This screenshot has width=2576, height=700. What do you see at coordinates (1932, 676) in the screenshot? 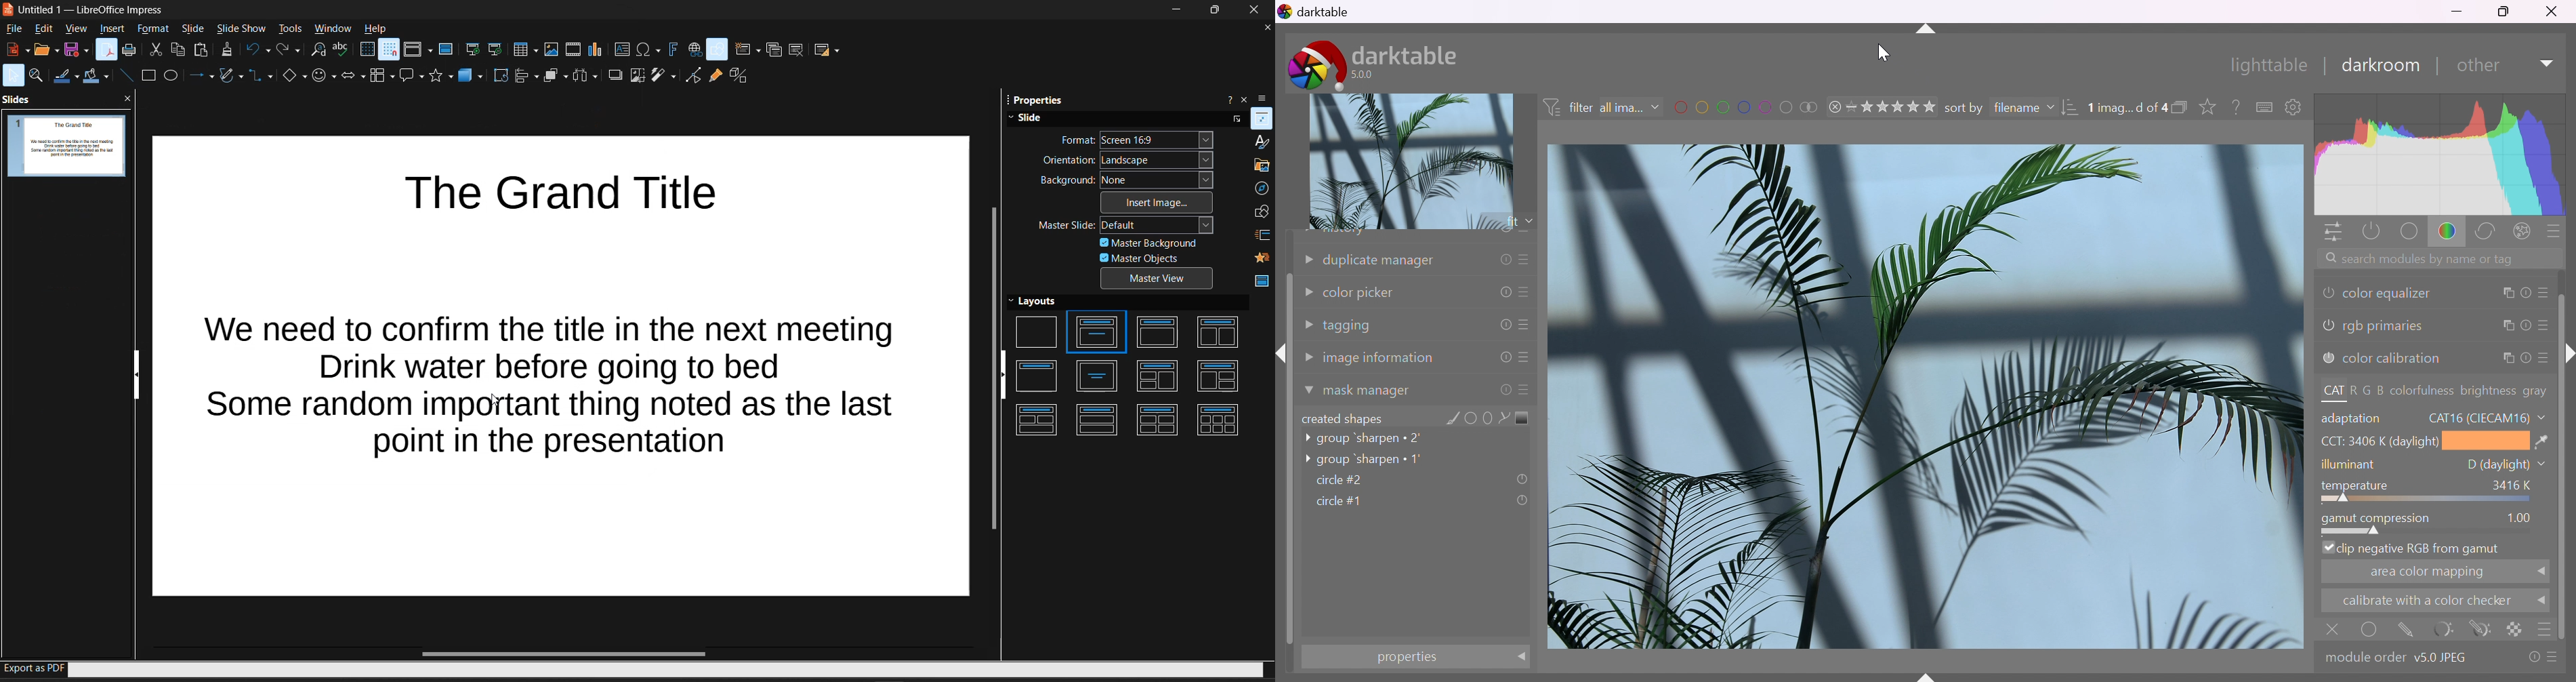
I see `name` at bounding box center [1932, 676].